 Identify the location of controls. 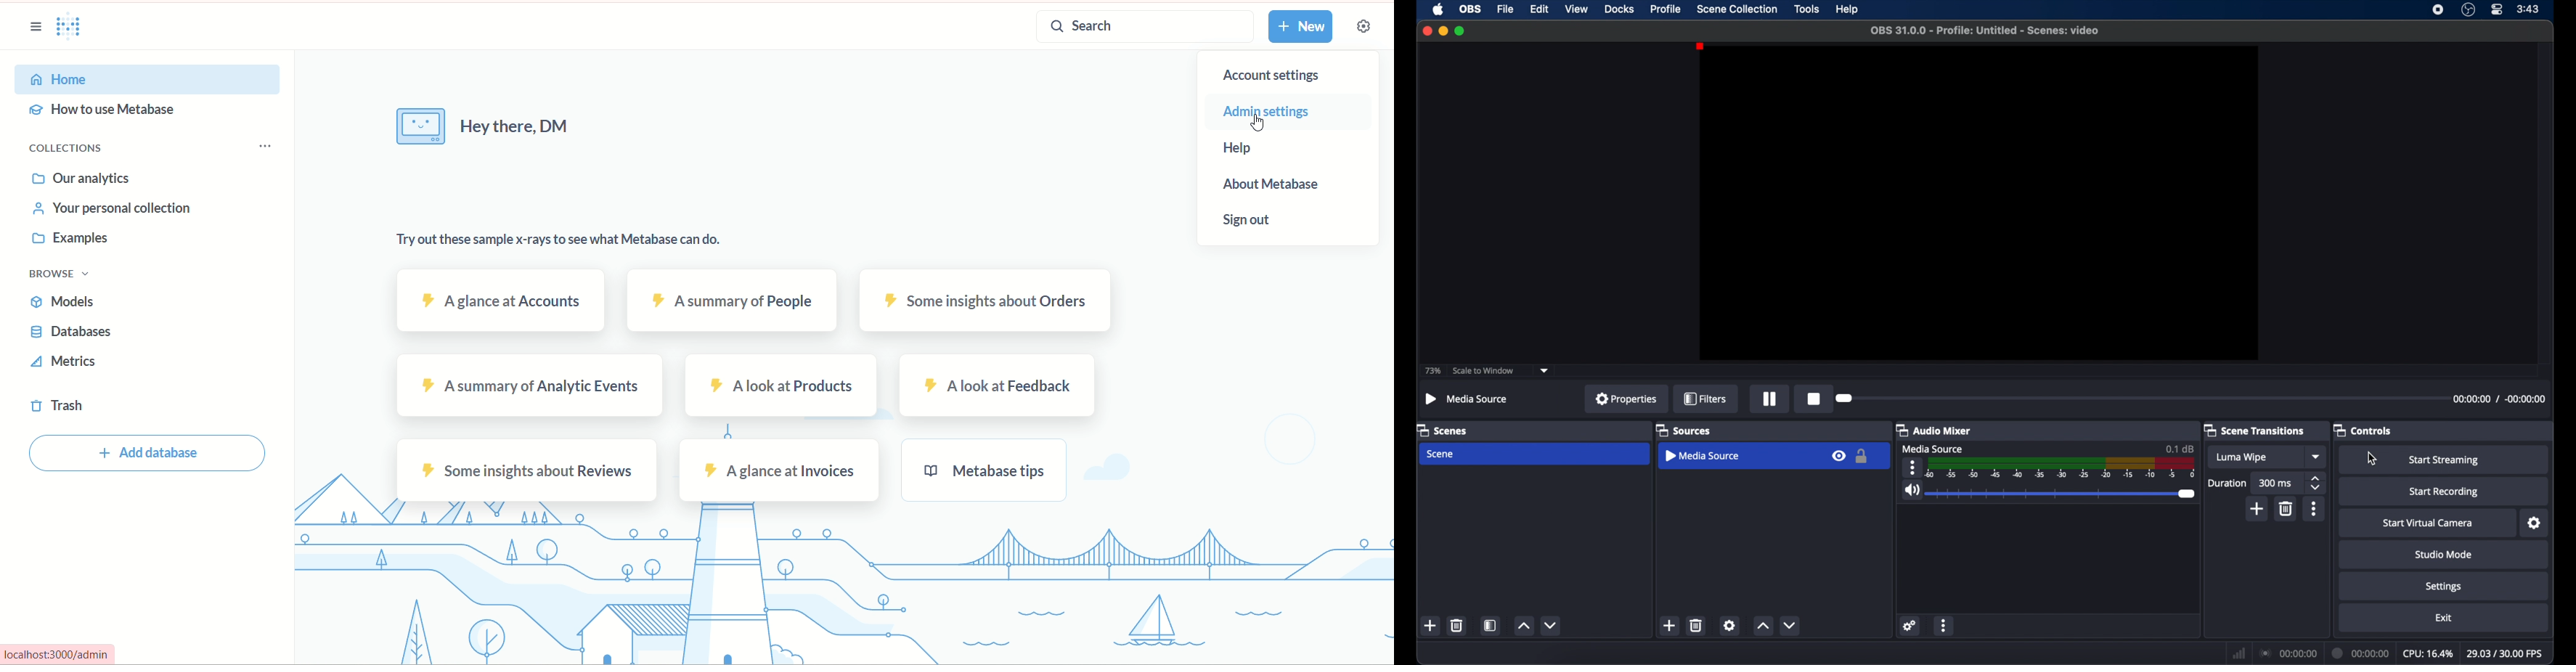
(2363, 430).